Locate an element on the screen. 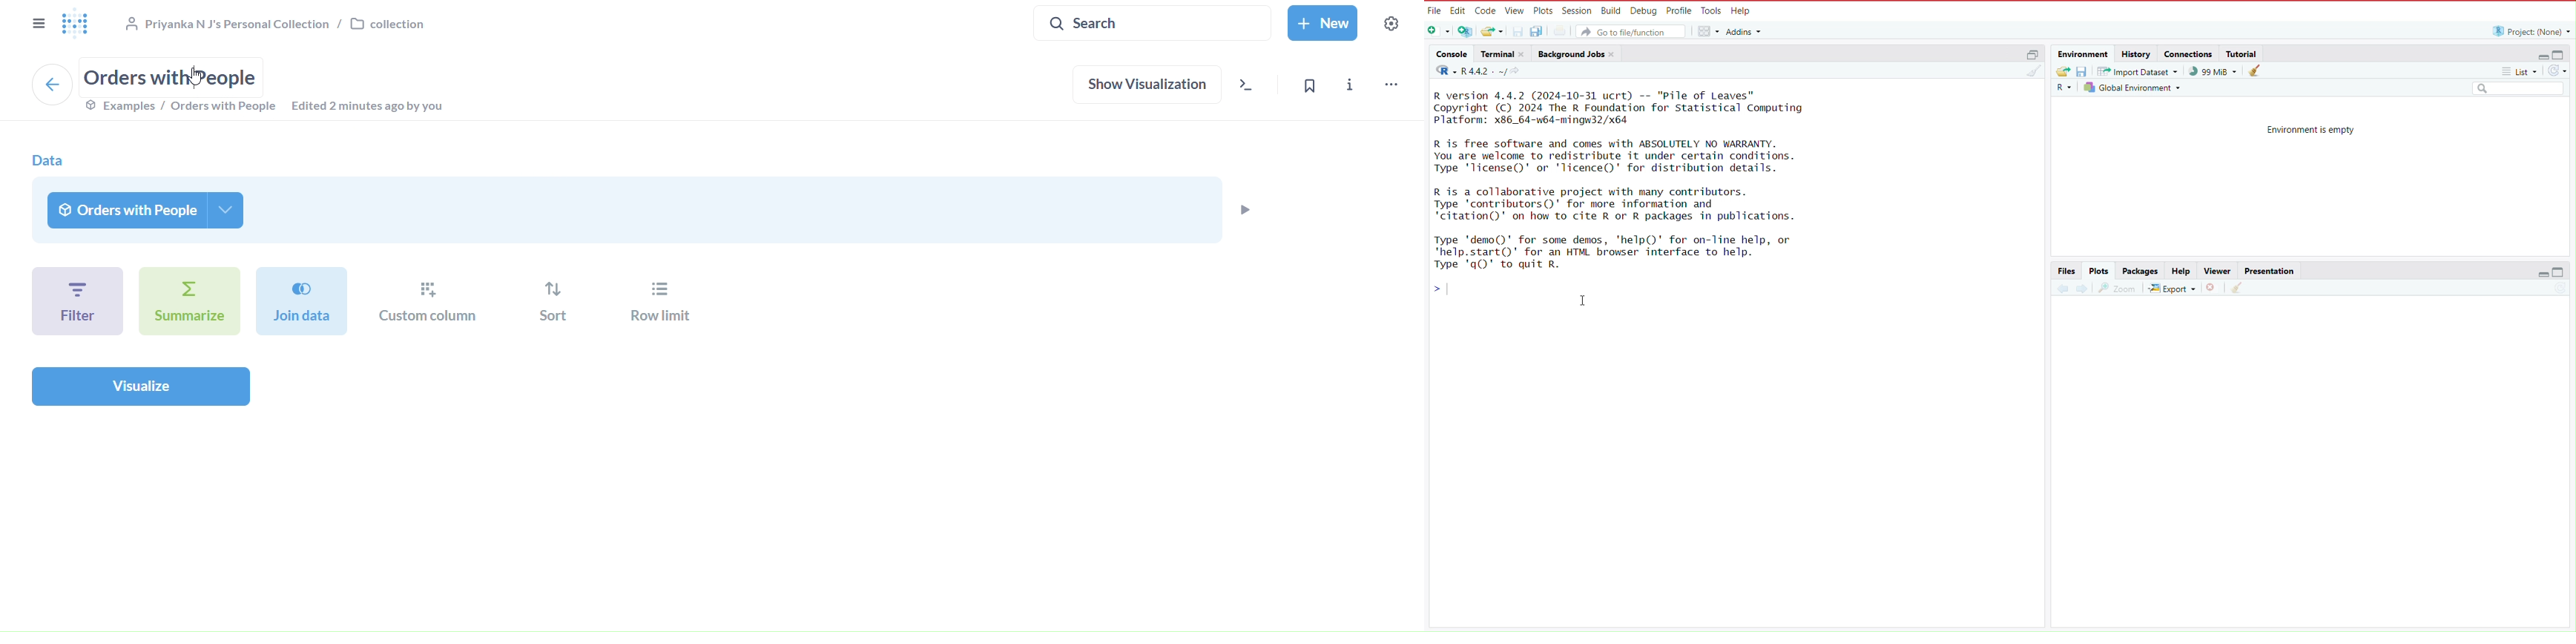 Image resolution: width=2576 pixels, height=644 pixels. build is located at coordinates (1610, 10).